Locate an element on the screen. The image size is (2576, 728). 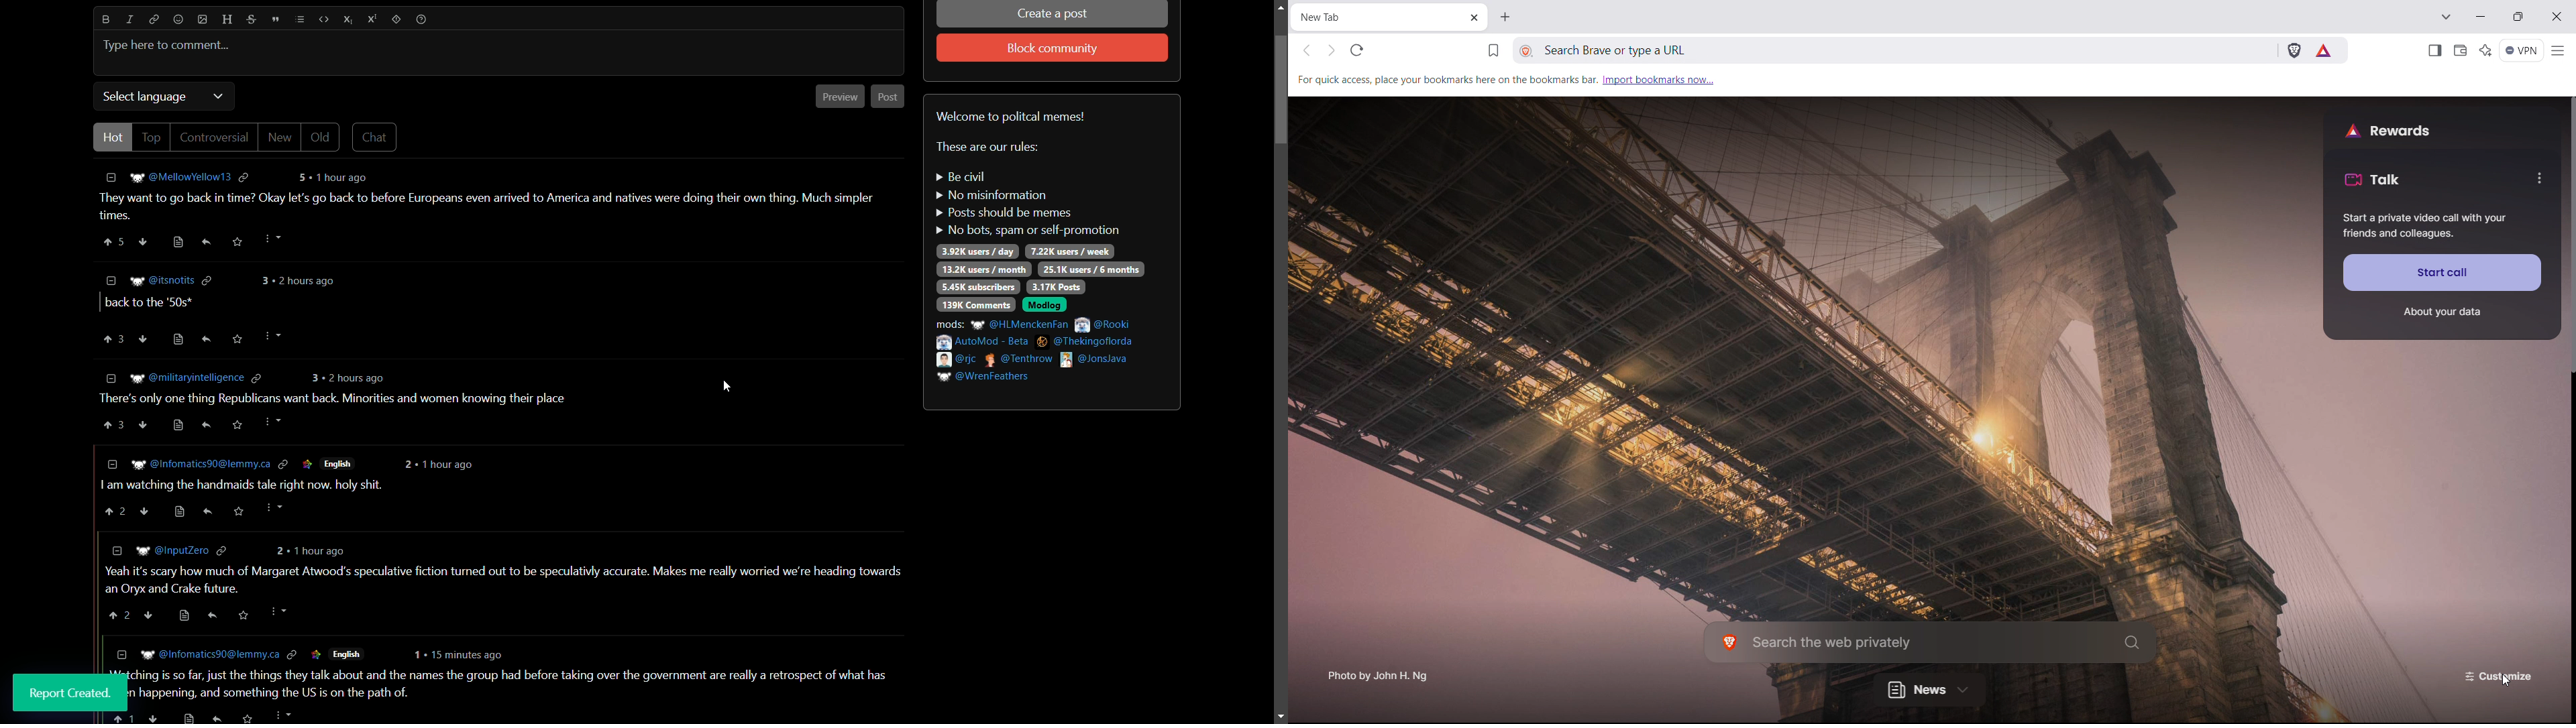
3.17k posts is located at coordinates (1055, 287).